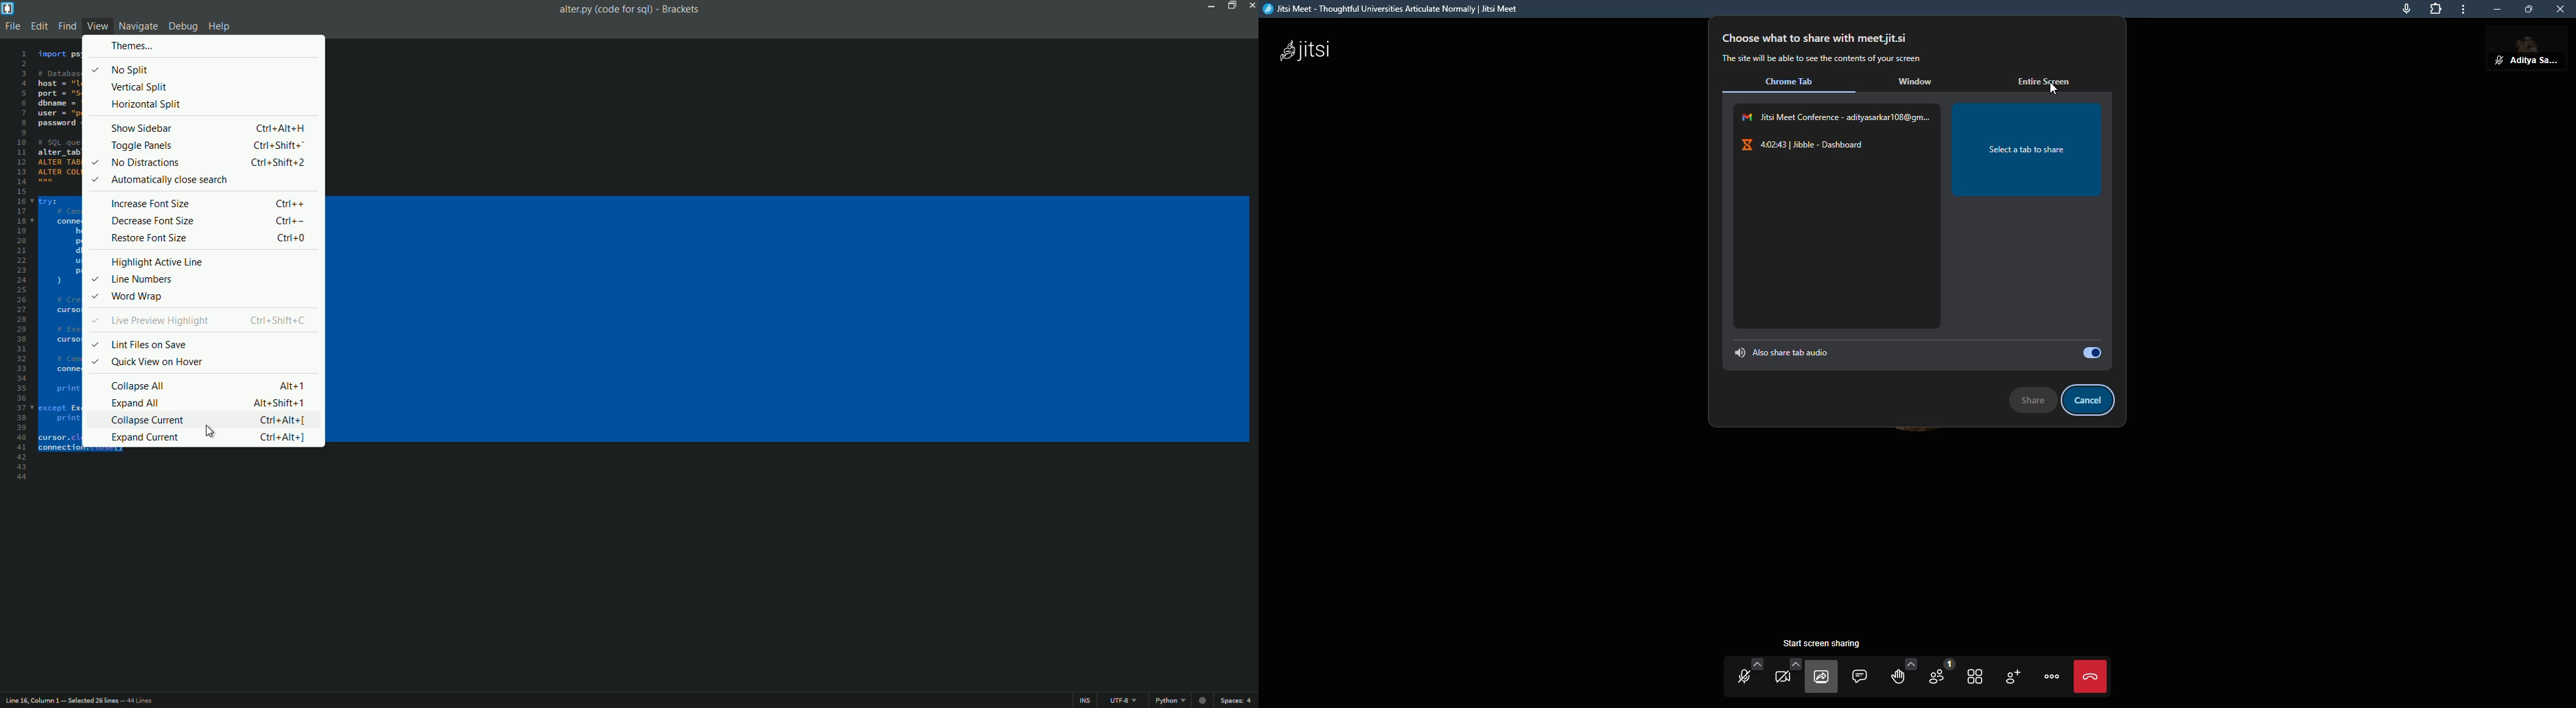 The height and width of the screenshot is (728, 2576). What do you see at coordinates (1182, 701) in the screenshot?
I see `file format` at bounding box center [1182, 701].